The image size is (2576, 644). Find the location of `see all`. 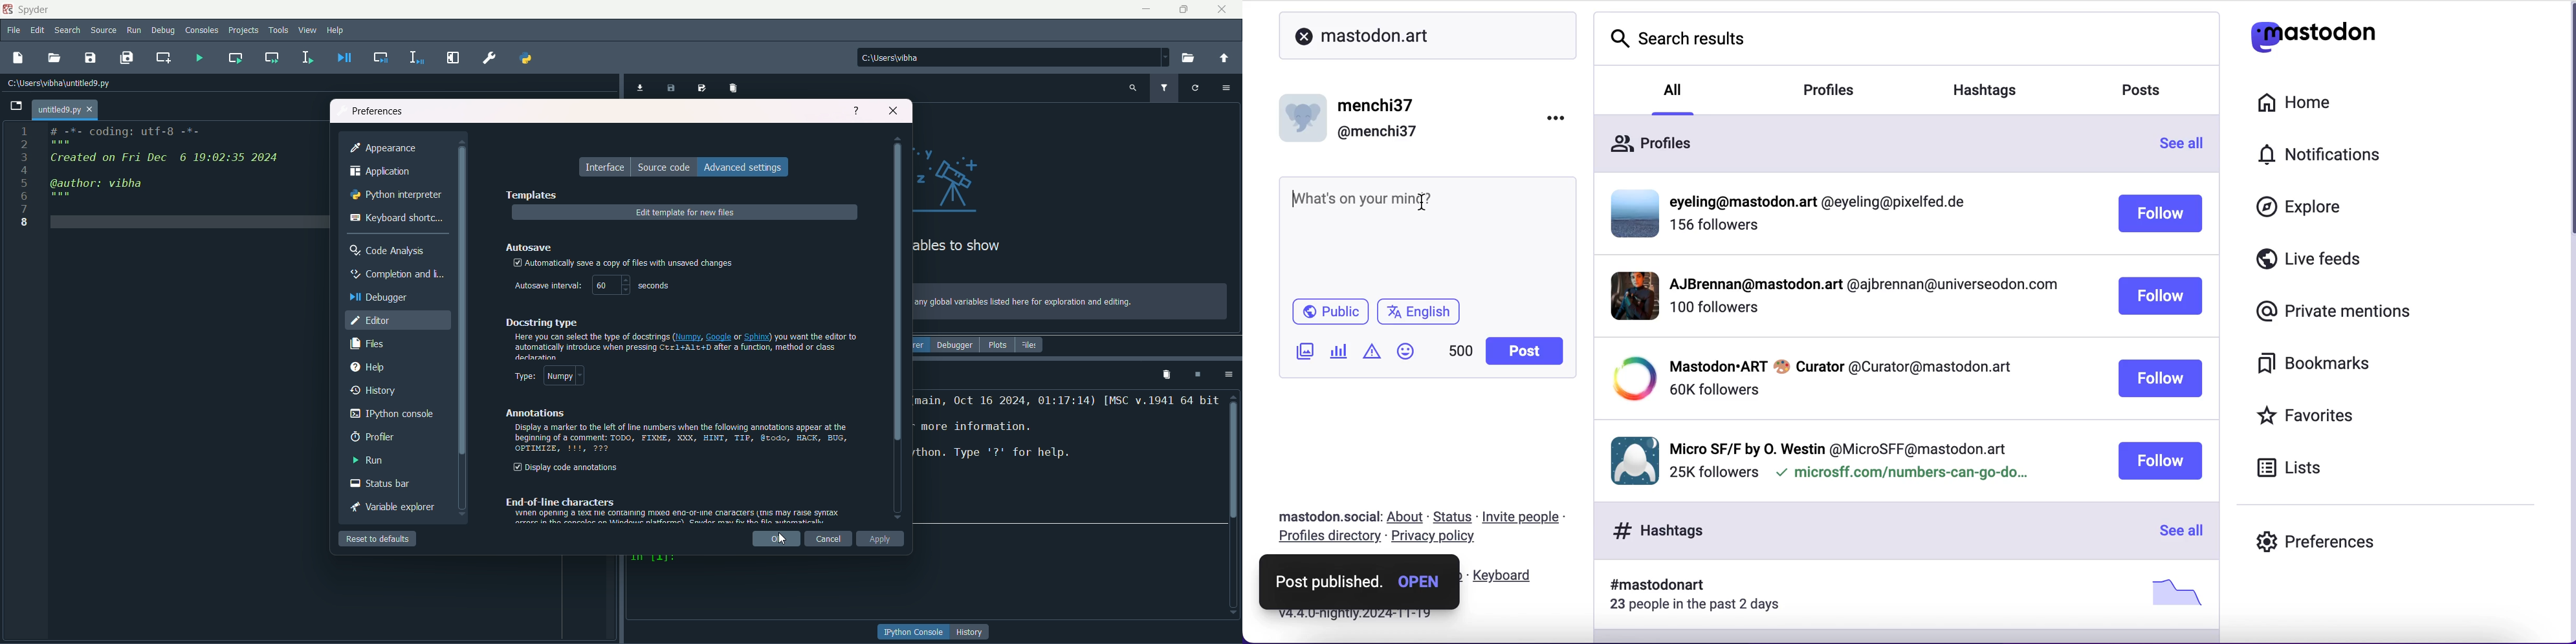

see all is located at coordinates (2179, 532).